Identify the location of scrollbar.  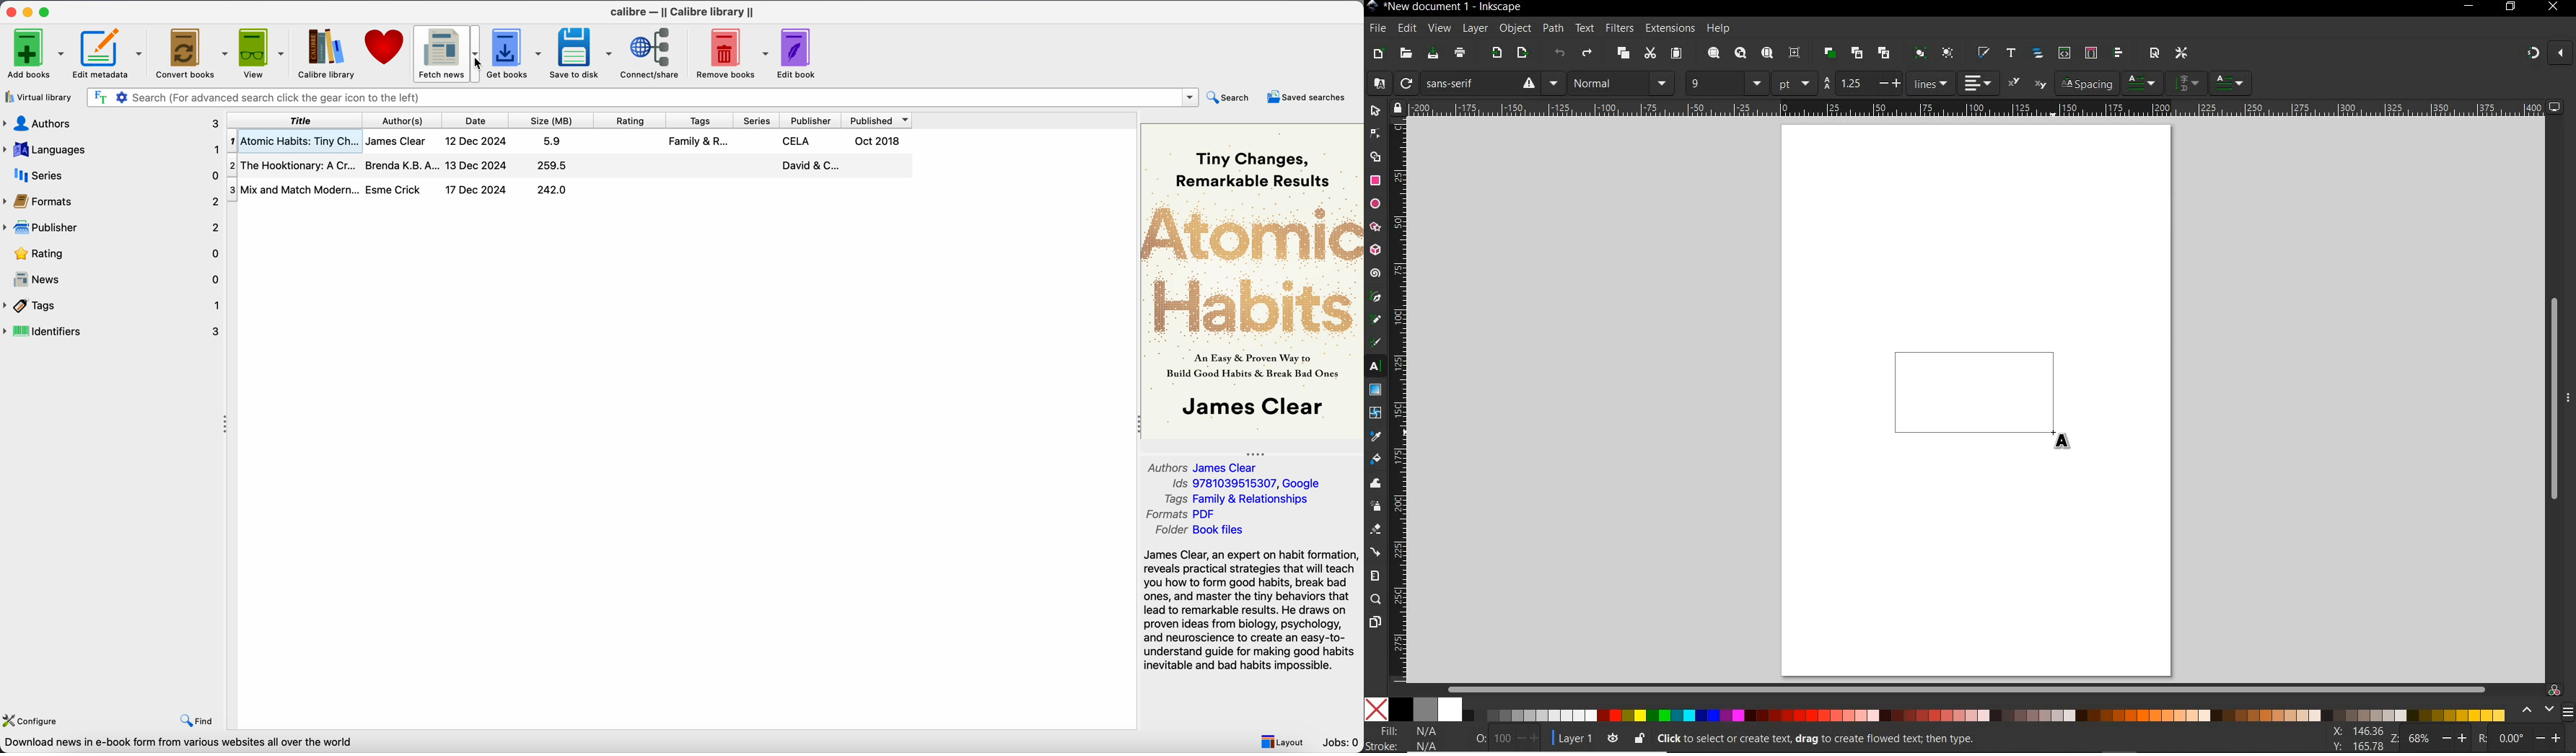
(1968, 689).